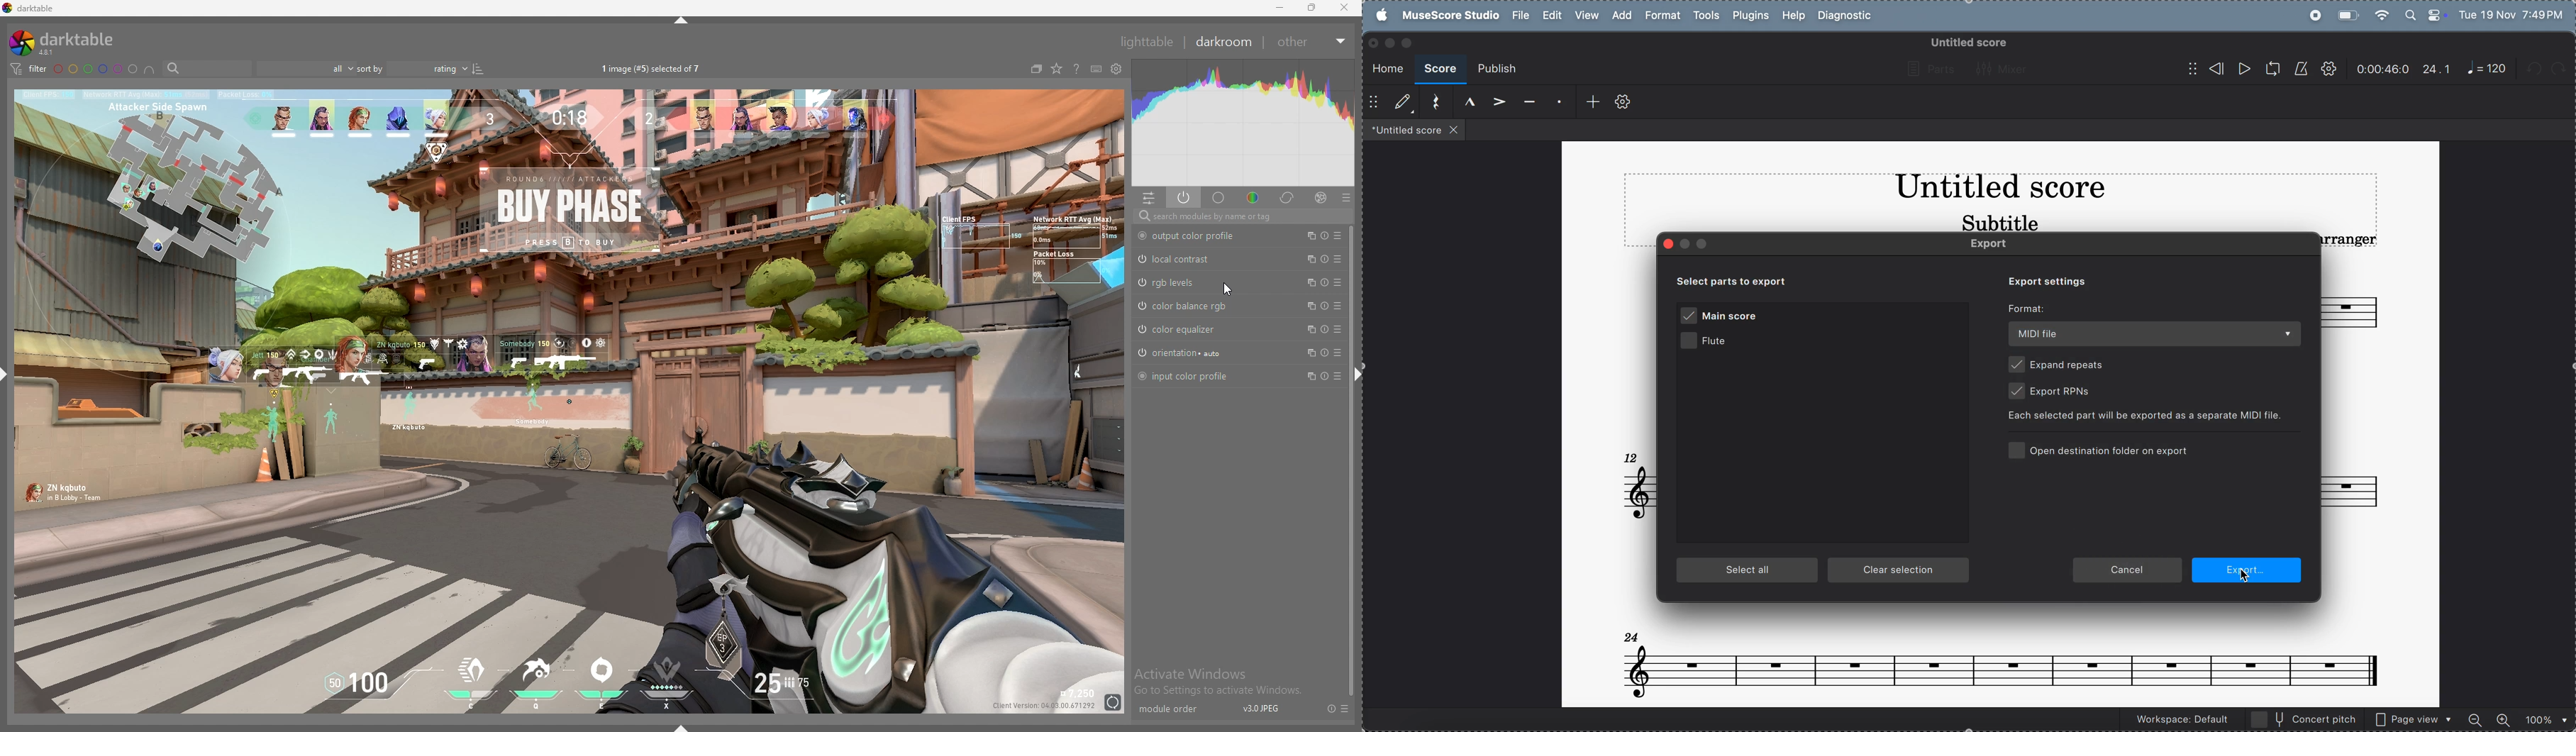  I want to click on workspace default, so click(2179, 720).